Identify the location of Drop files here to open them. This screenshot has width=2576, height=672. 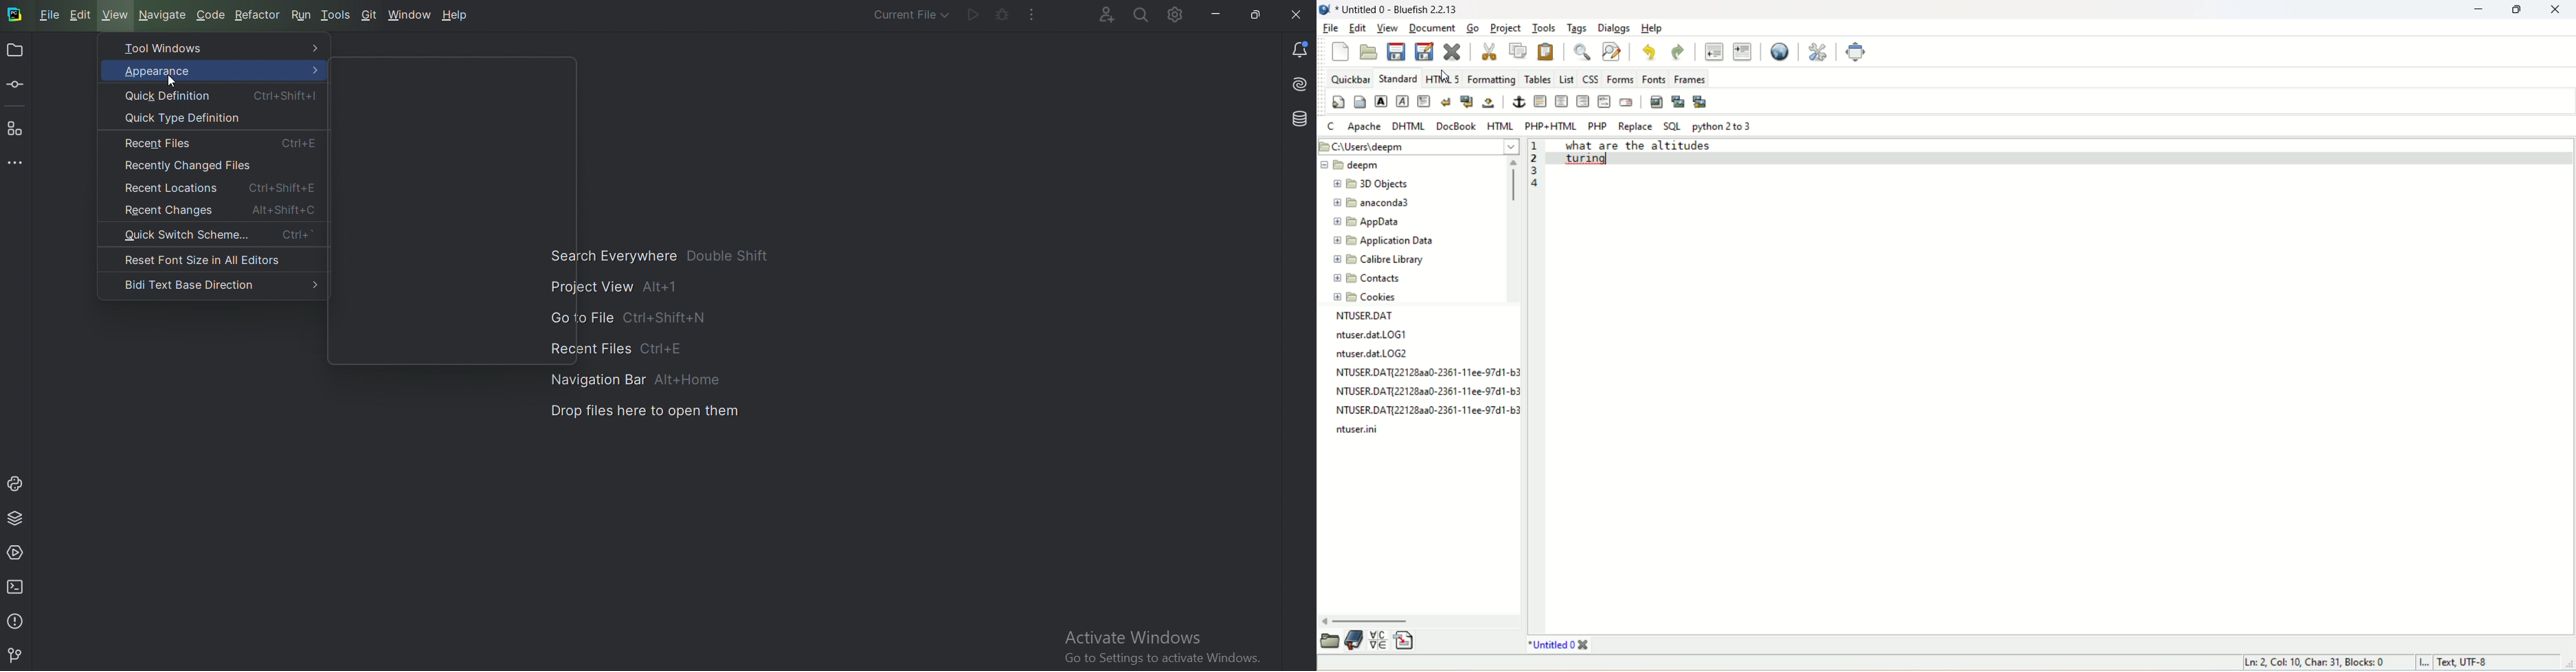
(645, 413).